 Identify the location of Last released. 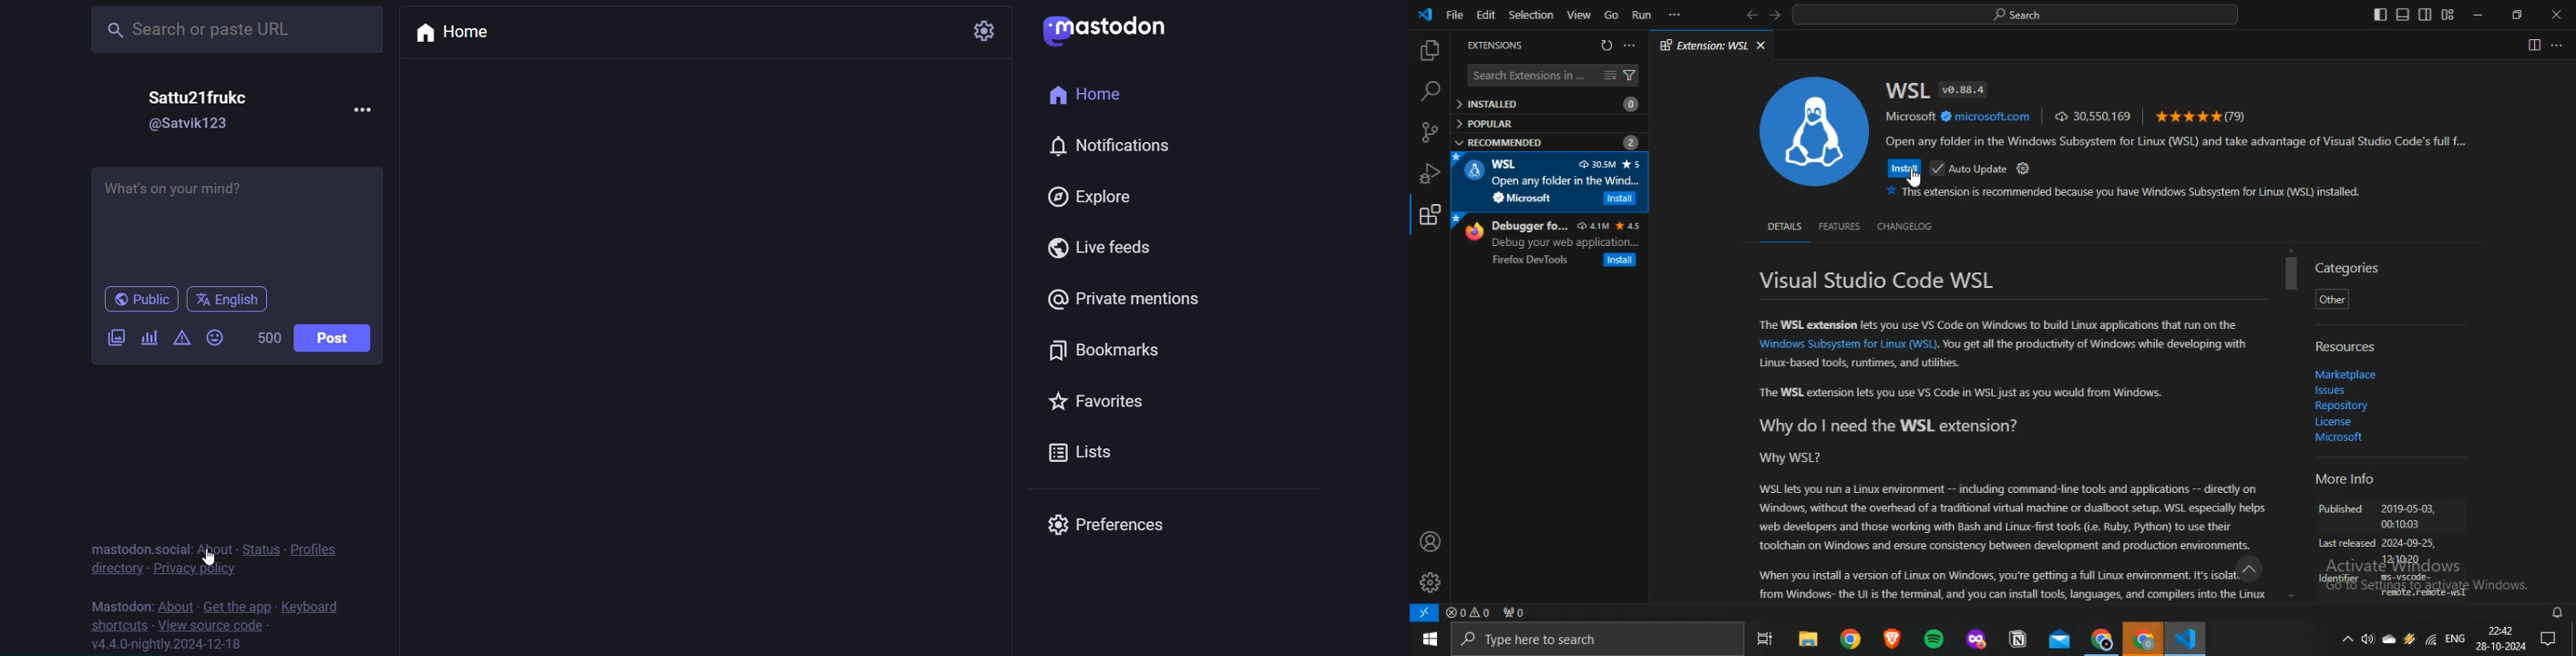
(2345, 542).